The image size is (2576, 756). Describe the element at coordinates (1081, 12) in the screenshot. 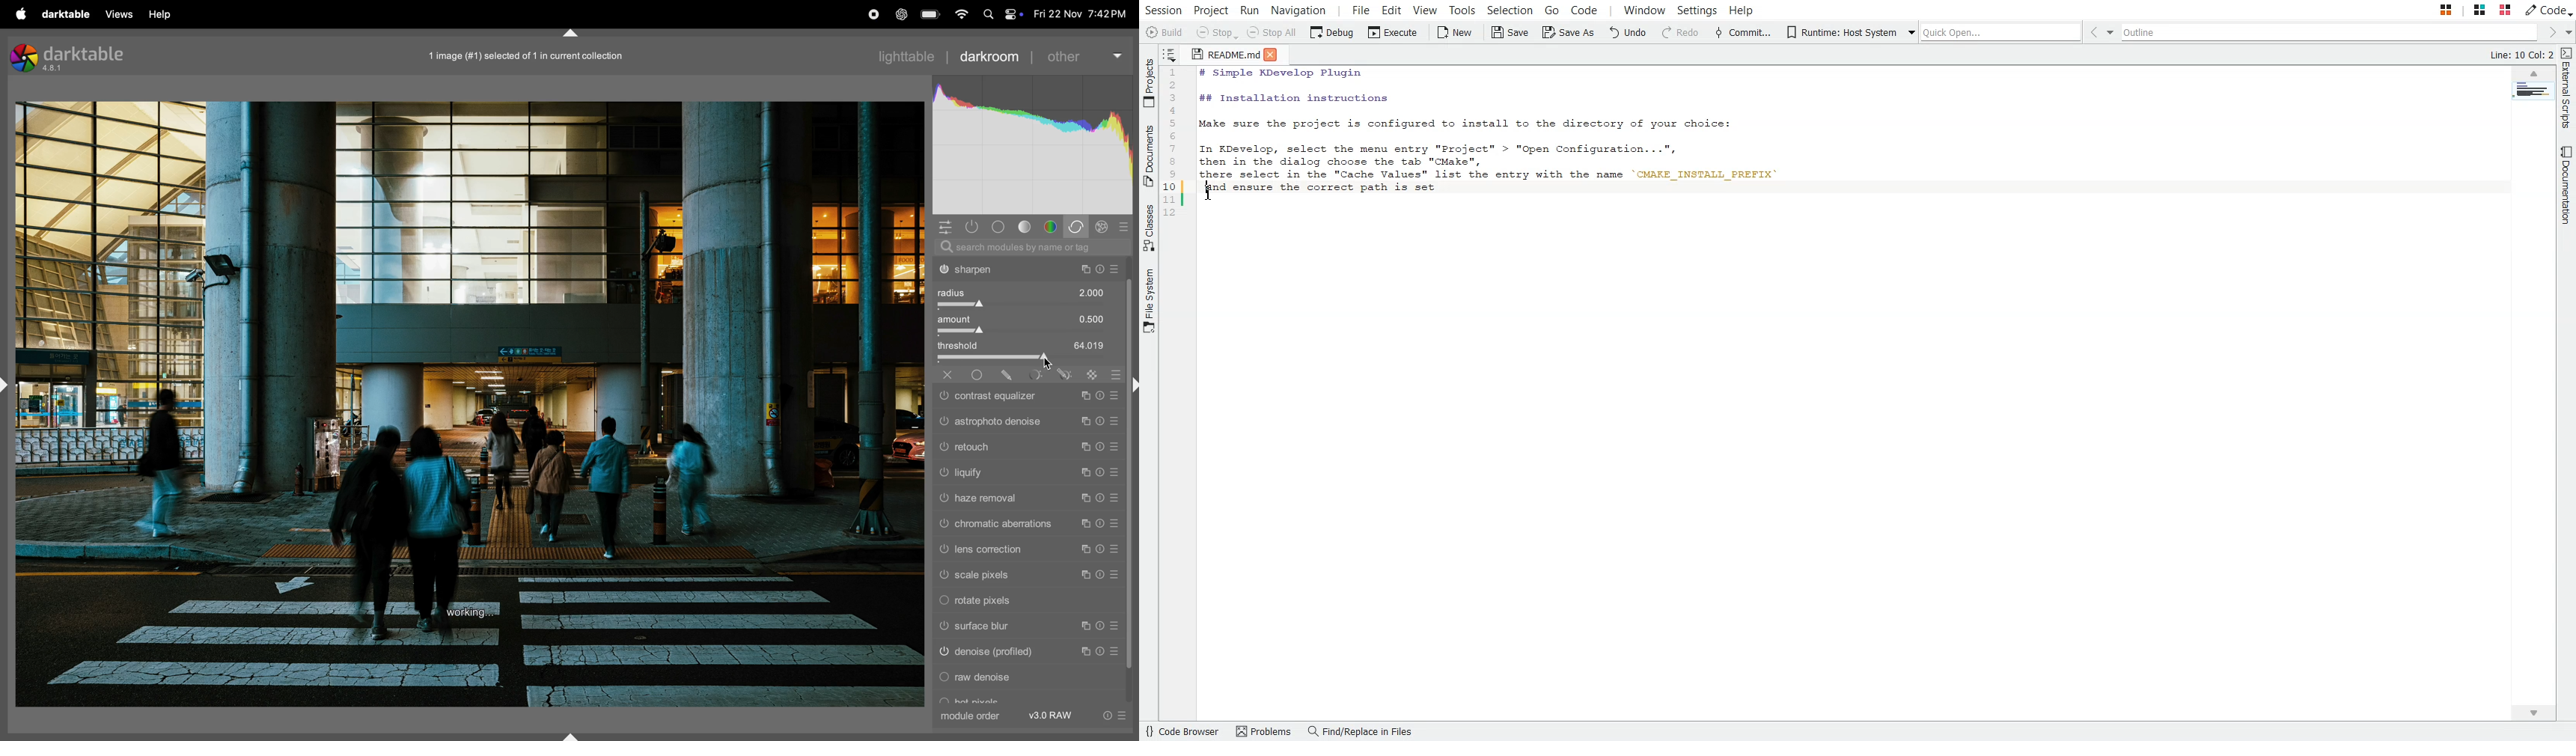

I see `date and time` at that location.